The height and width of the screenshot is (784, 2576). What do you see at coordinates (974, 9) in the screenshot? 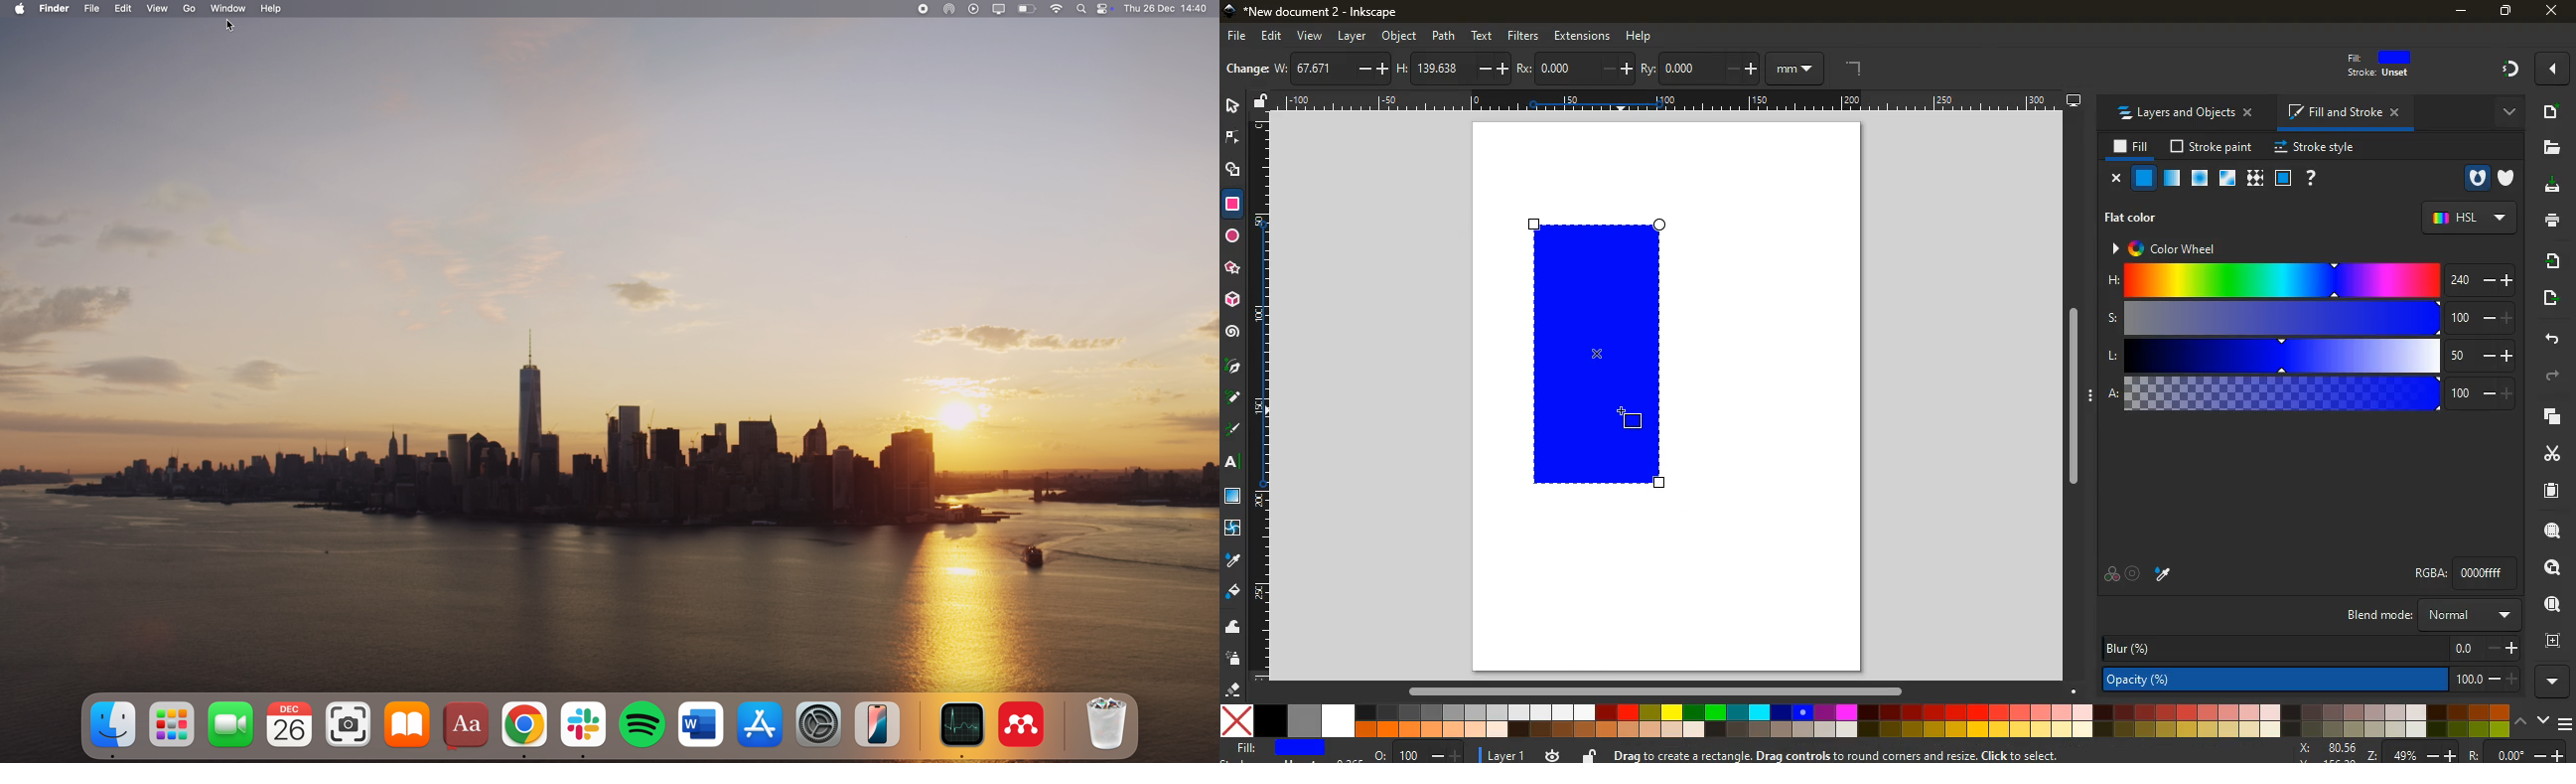
I see `play` at bounding box center [974, 9].